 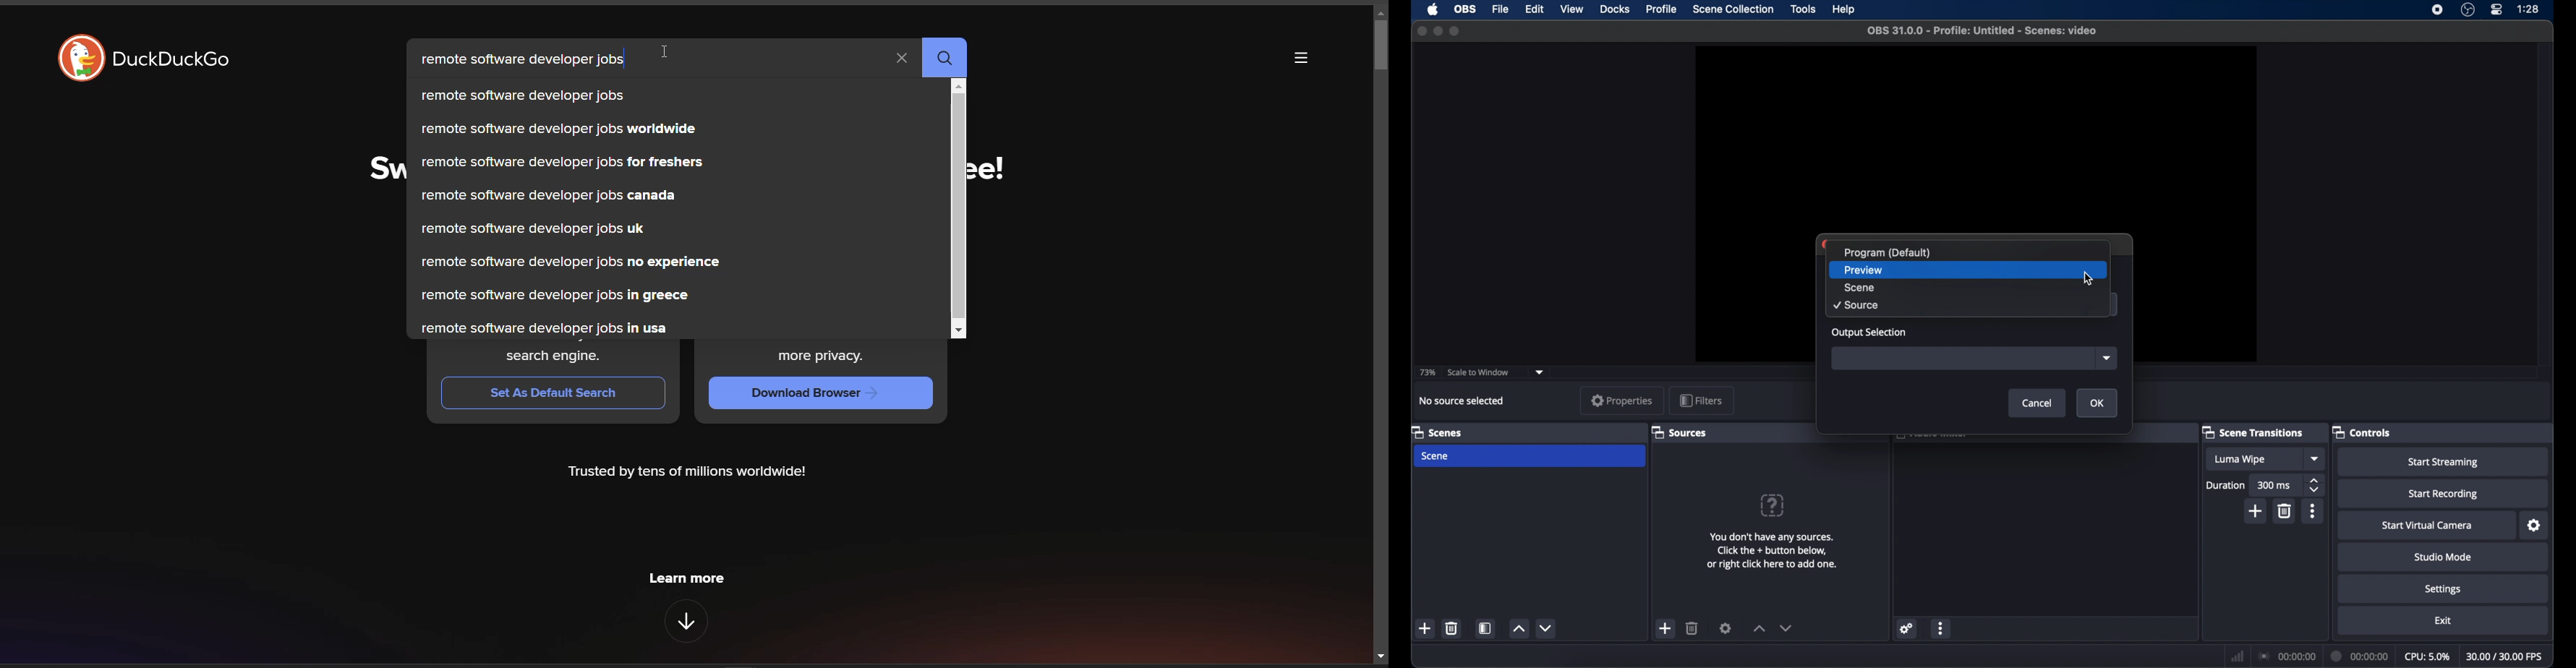 What do you see at coordinates (2364, 432) in the screenshot?
I see `controls` at bounding box center [2364, 432].